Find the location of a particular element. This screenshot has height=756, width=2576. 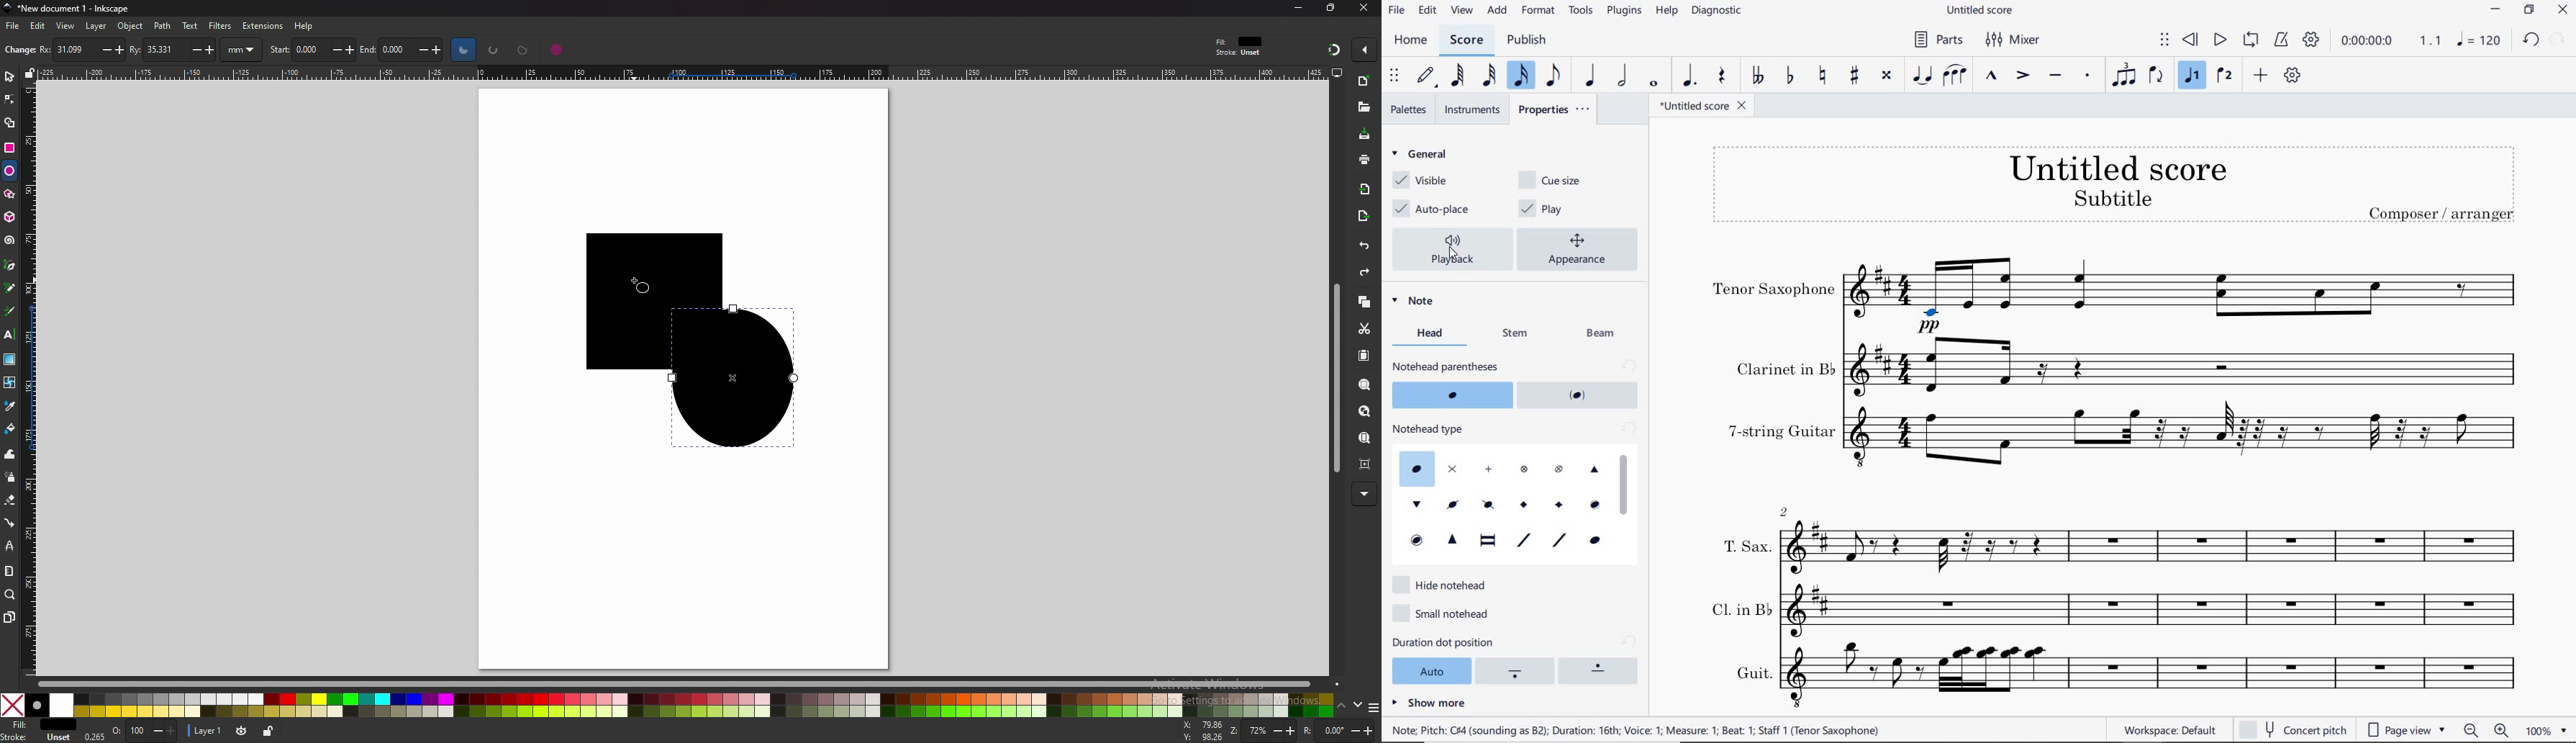

help is located at coordinates (303, 26).